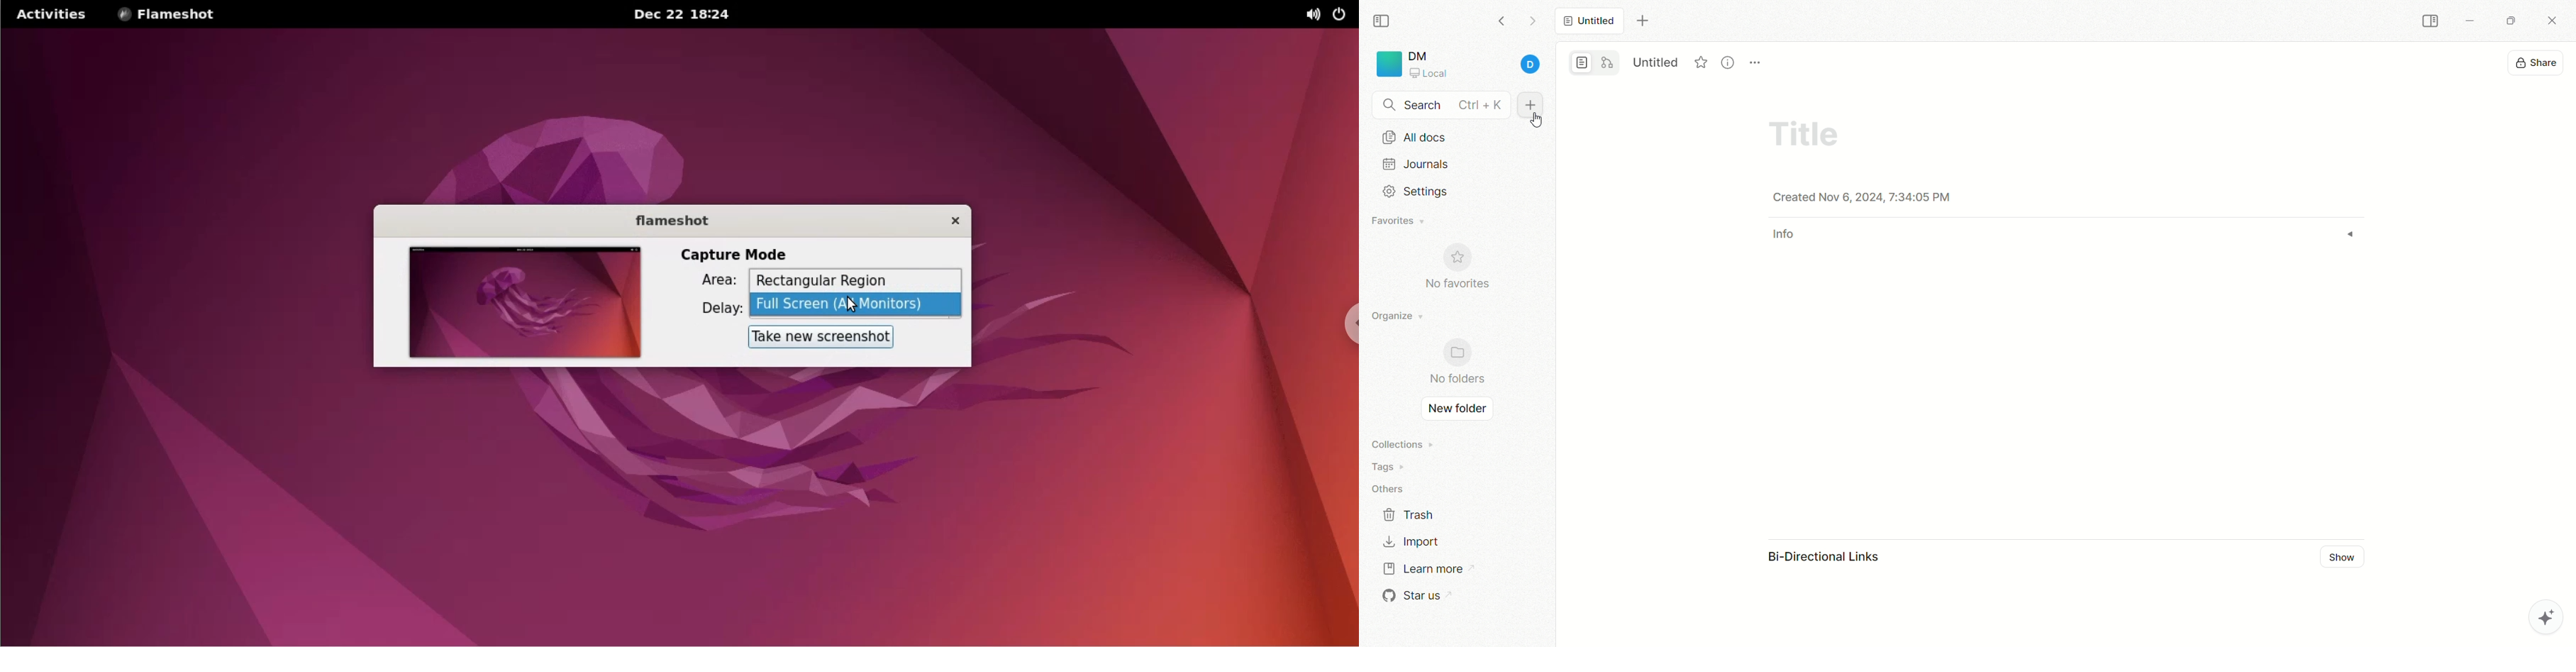 The width and height of the screenshot is (2576, 672). Describe the element at coordinates (1400, 444) in the screenshot. I see `collections` at that location.